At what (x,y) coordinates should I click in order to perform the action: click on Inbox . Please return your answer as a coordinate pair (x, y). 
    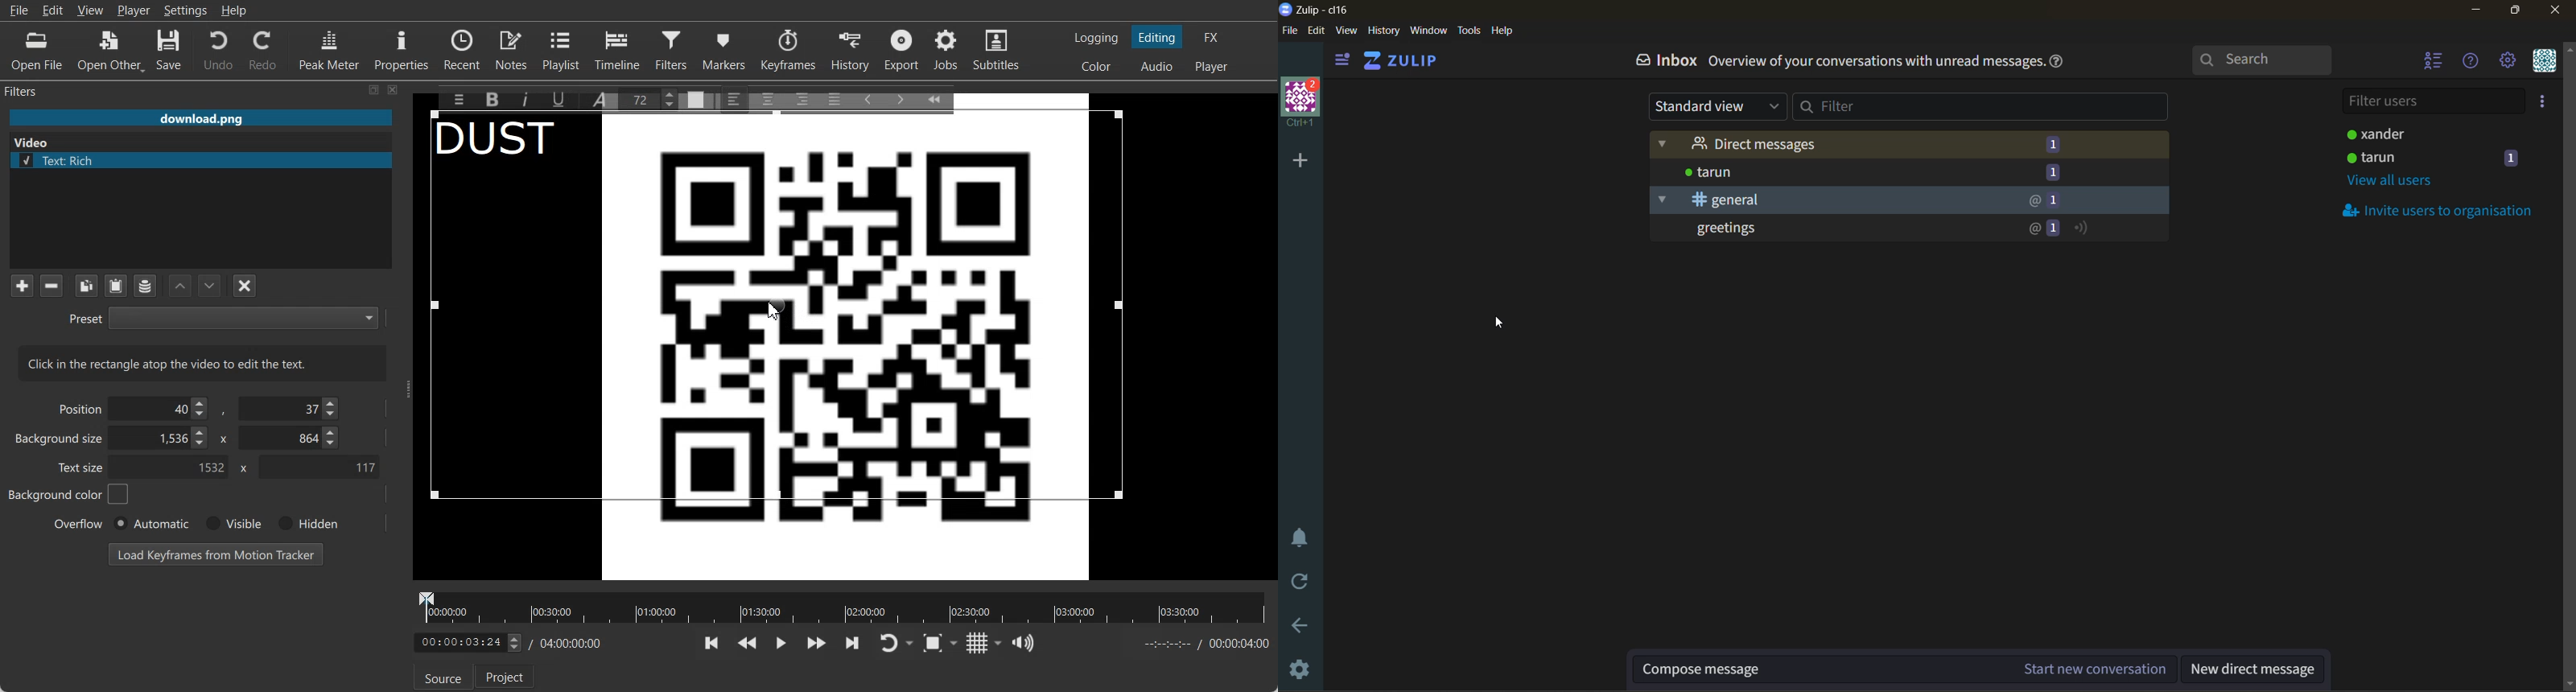
    Looking at the image, I should click on (1665, 60).